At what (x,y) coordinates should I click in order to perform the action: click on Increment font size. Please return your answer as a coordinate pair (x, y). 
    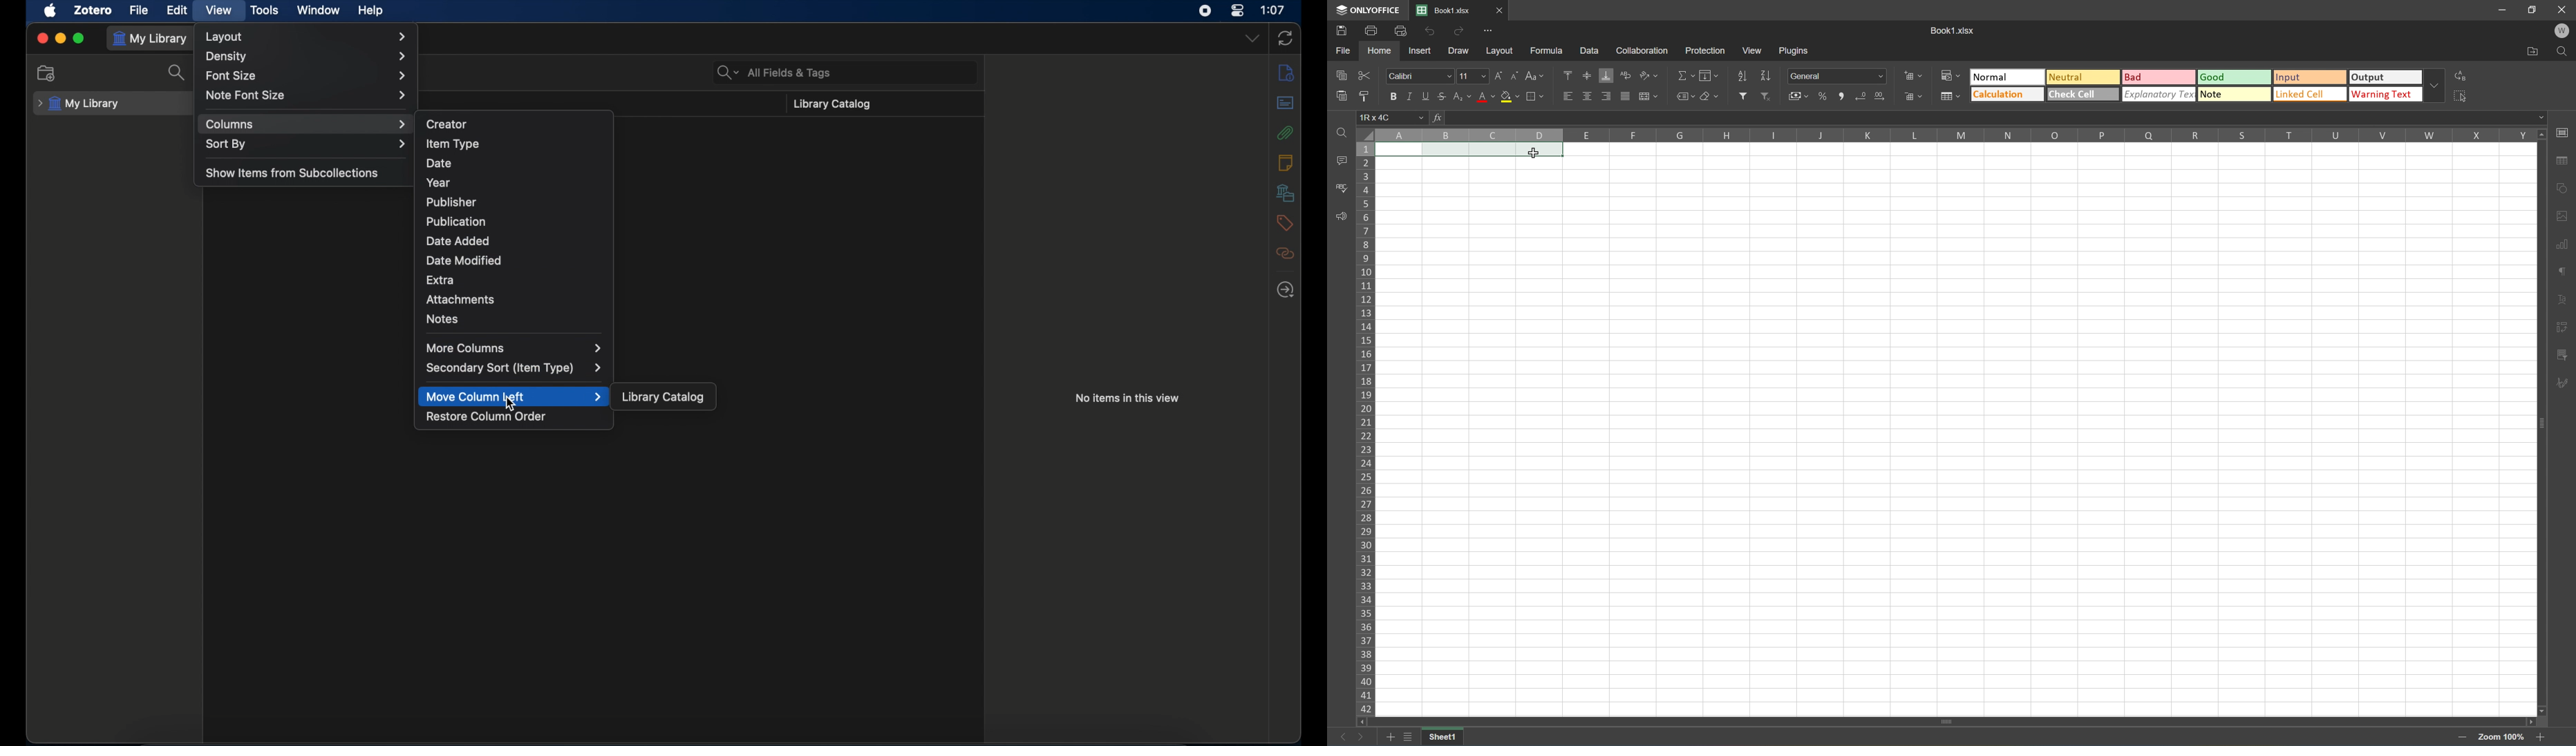
    Looking at the image, I should click on (1498, 77).